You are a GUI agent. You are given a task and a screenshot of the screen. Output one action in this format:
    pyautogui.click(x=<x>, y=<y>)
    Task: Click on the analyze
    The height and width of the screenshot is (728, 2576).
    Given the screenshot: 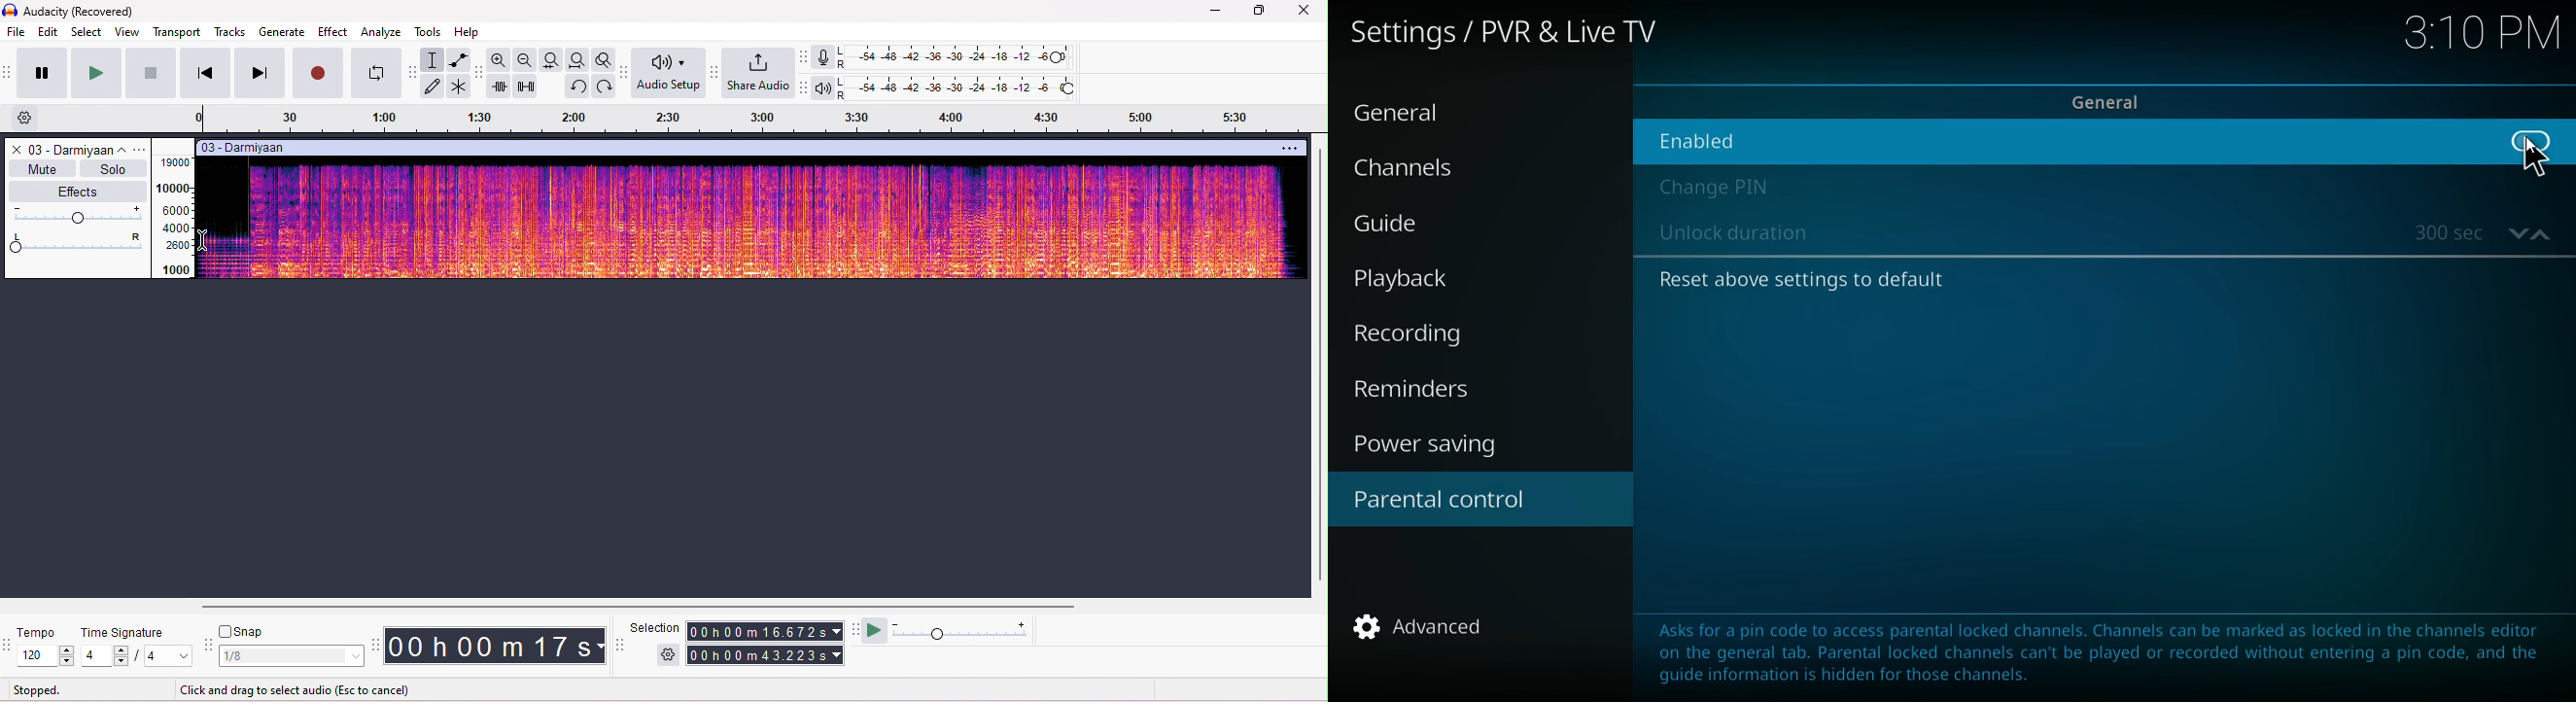 What is the action you would take?
    pyautogui.click(x=380, y=32)
    